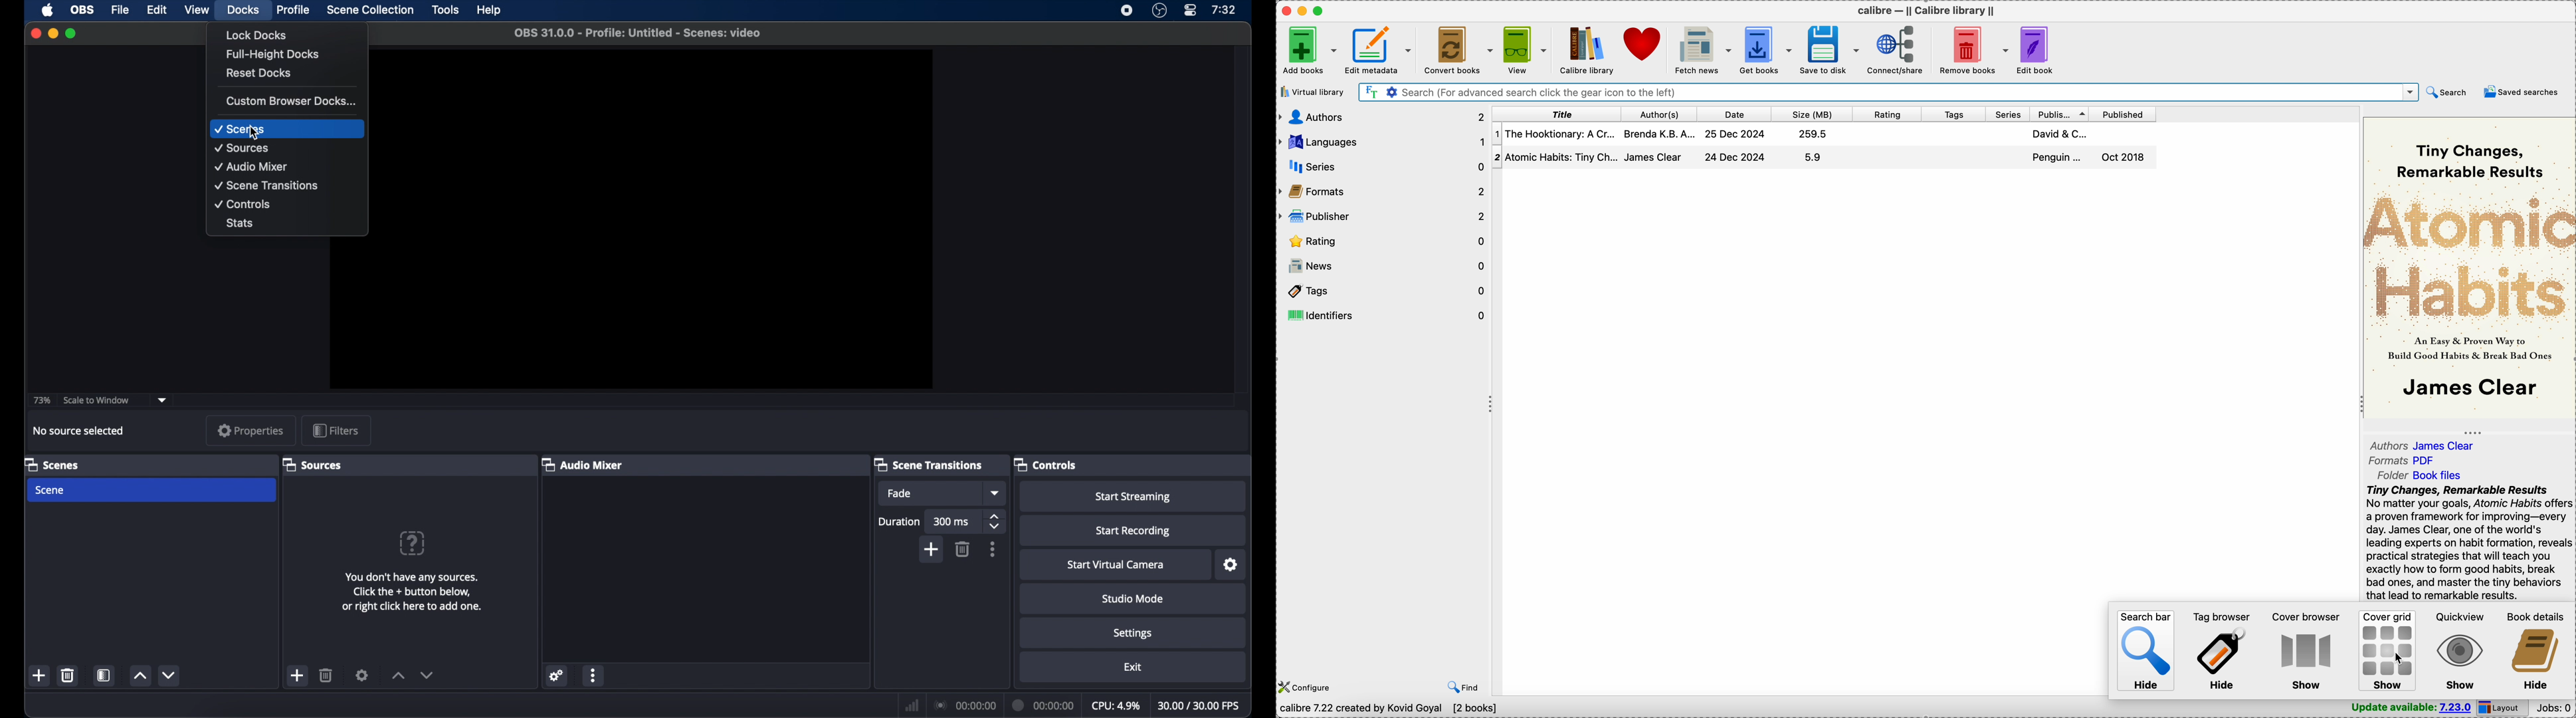 Image resolution: width=2576 pixels, height=728 pixels. I want to click on fade, so click(898, 493).